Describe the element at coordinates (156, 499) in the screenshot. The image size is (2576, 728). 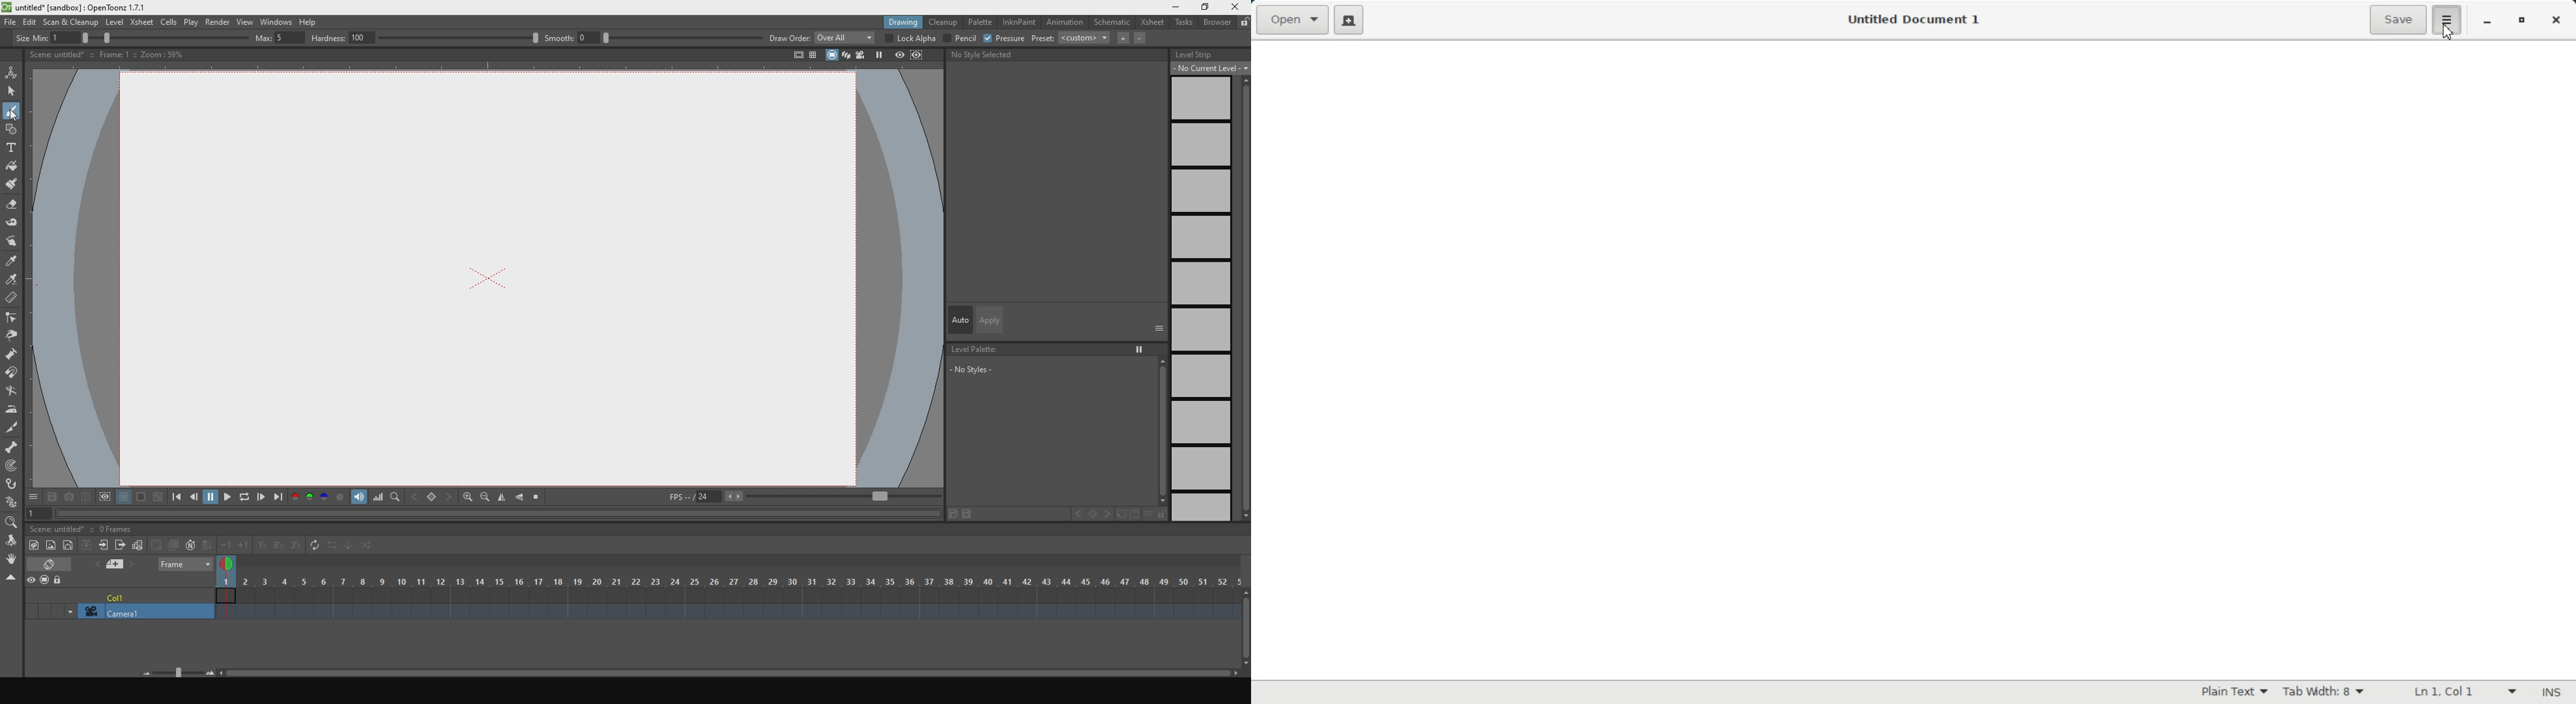
I see `black and white background` at that location.